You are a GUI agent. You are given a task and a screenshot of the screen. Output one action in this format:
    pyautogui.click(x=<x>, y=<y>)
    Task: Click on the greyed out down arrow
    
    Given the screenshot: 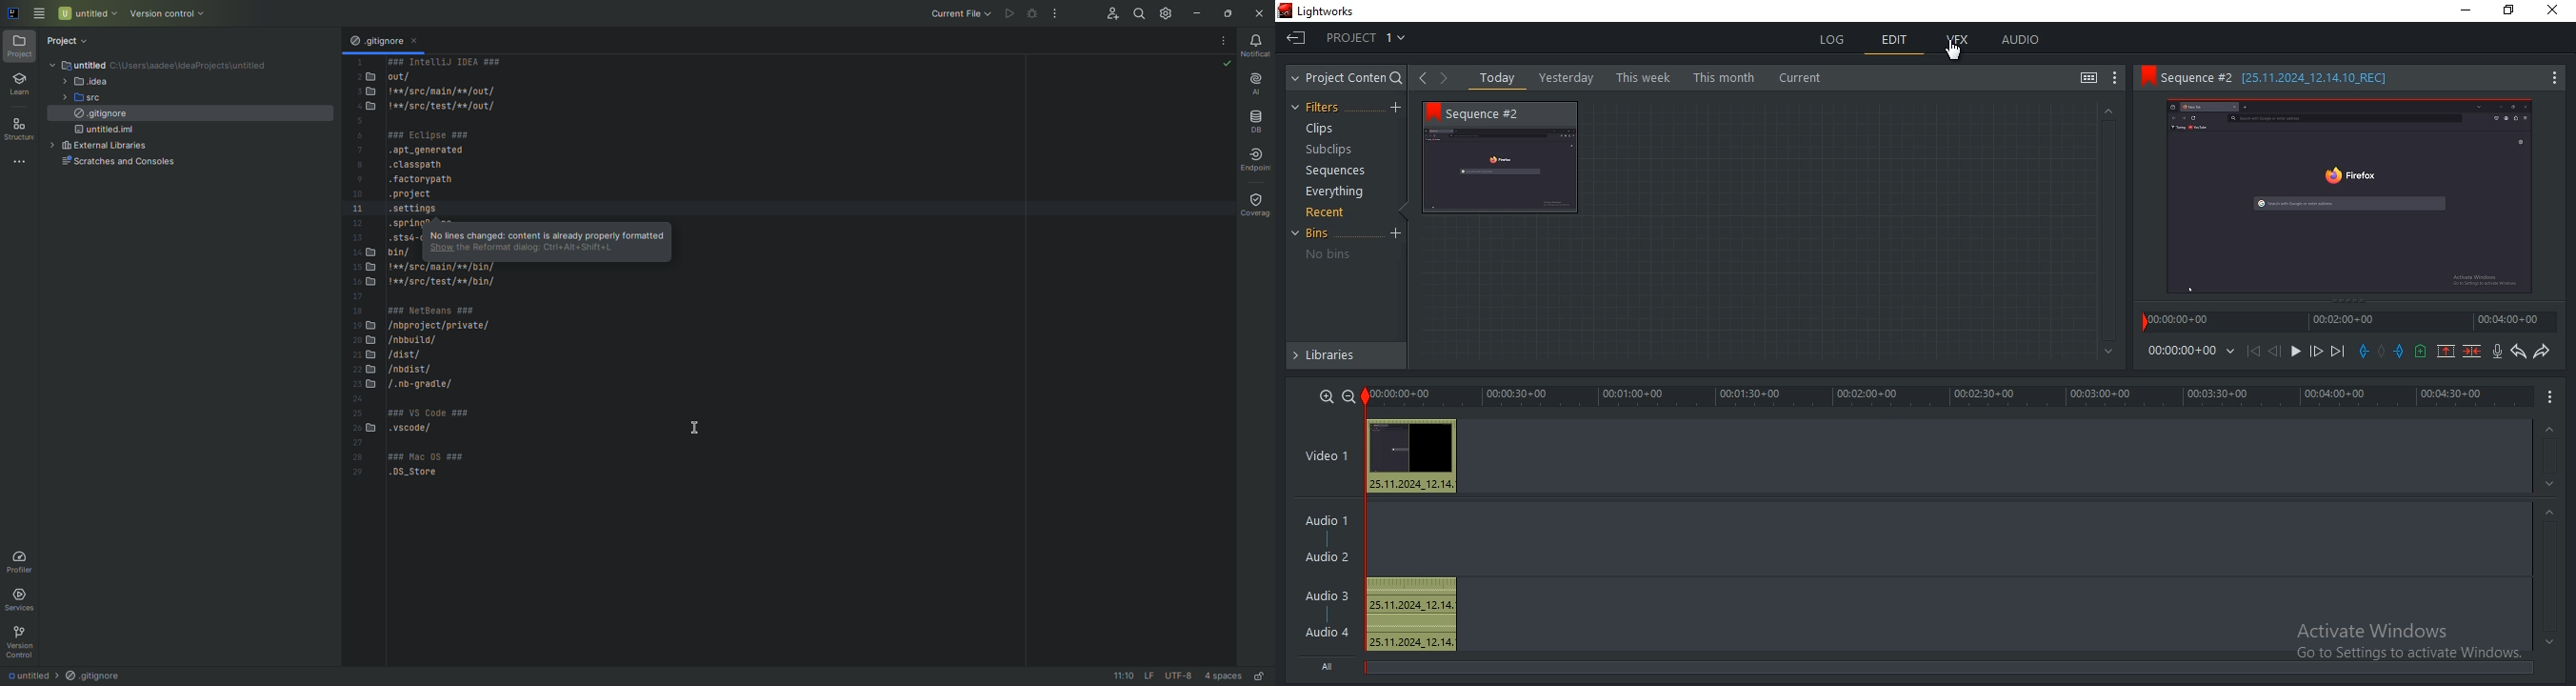 What is the action you would take?
    pyautogui.click(x=2107, y=352)
    